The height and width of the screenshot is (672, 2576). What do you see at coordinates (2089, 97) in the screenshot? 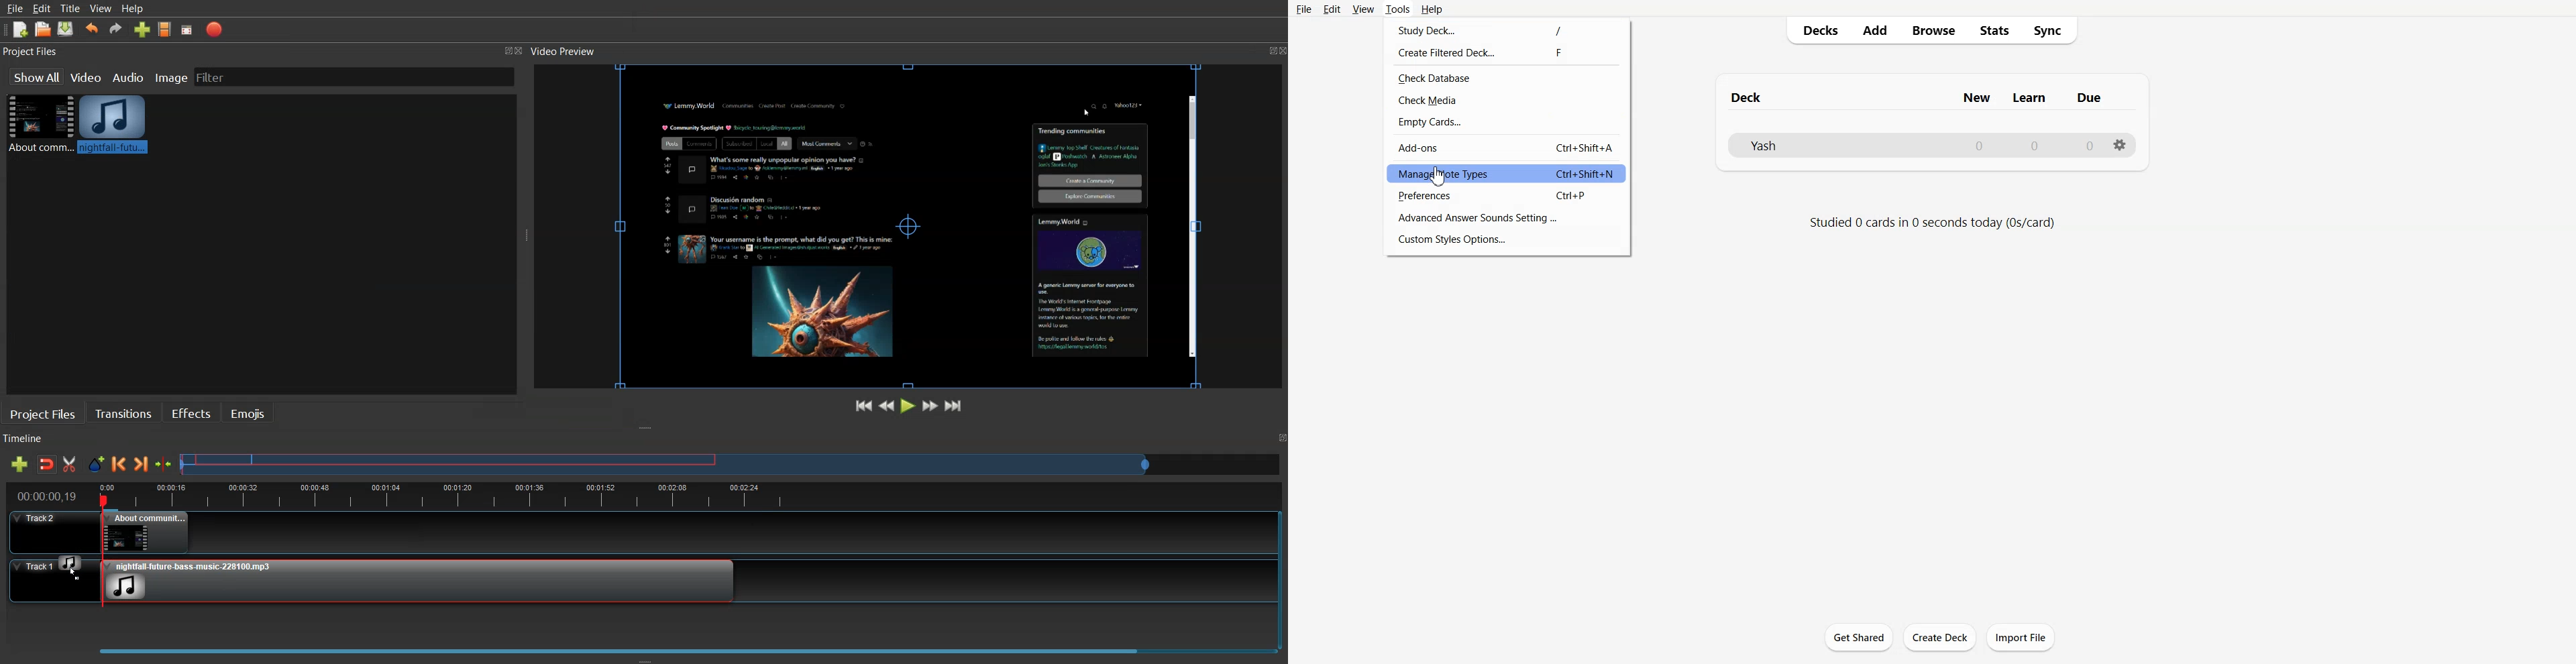
I see `Column name` at bounding box center [2089, 97].